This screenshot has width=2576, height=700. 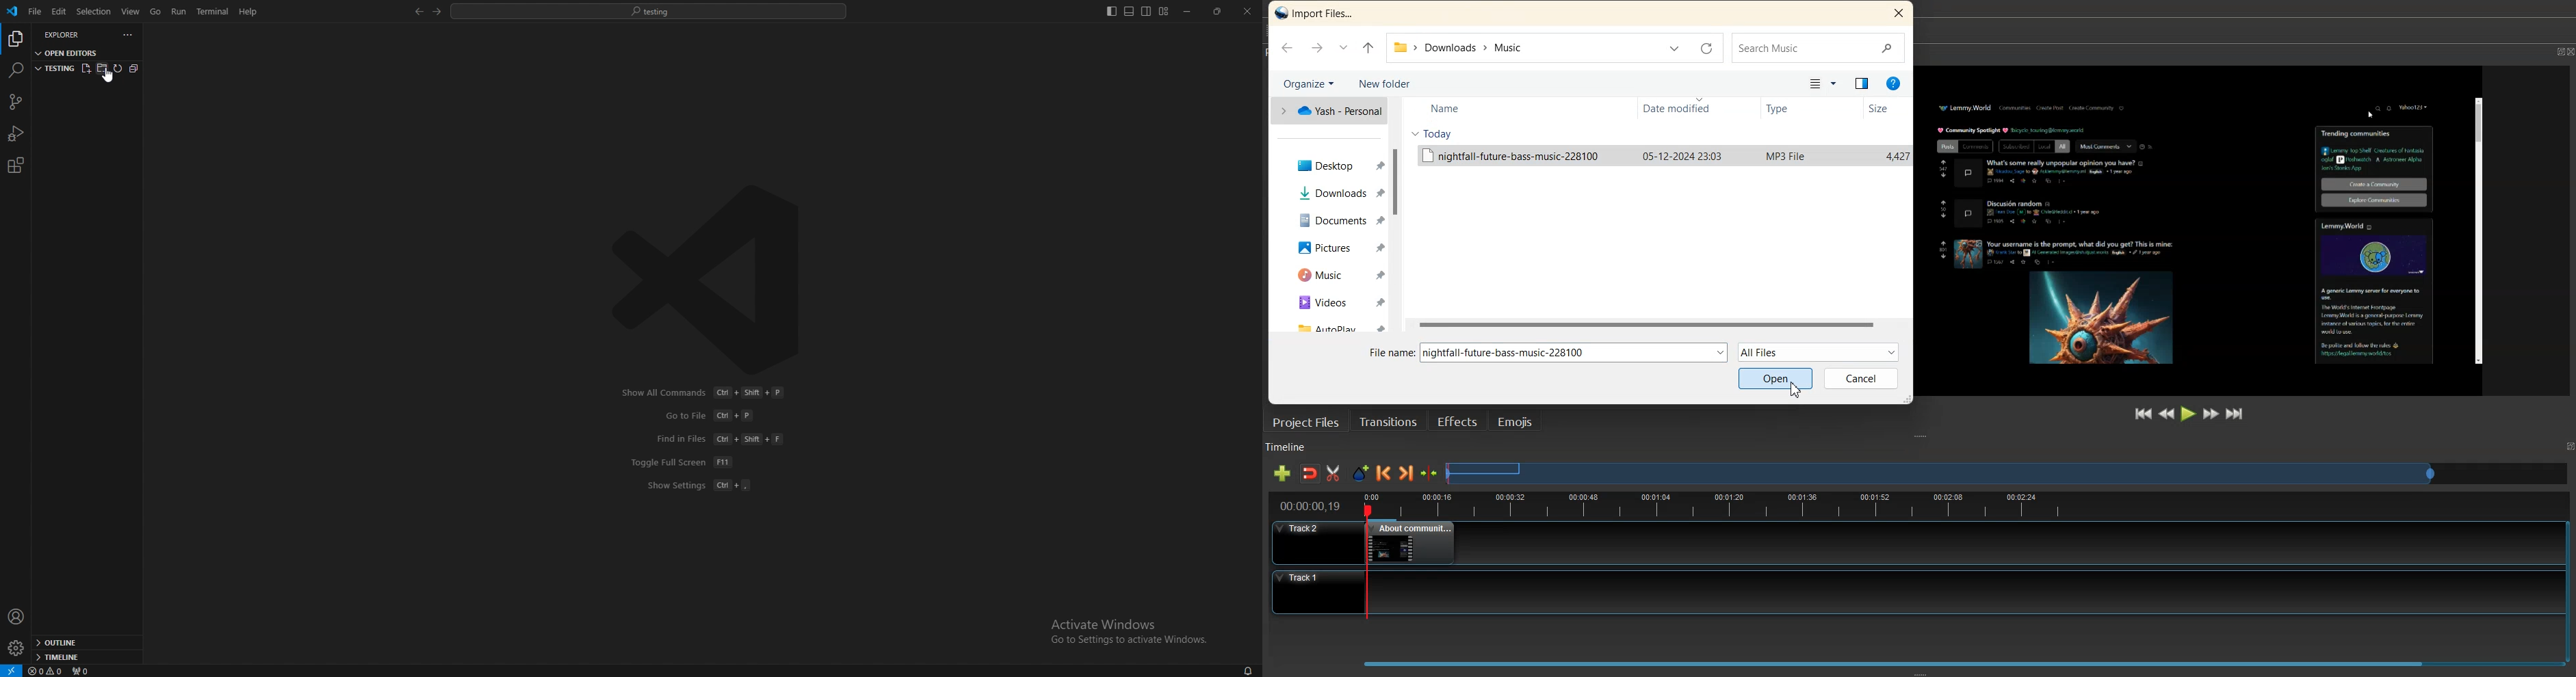 I want to click on Transition, so click(x=1388, y=421).